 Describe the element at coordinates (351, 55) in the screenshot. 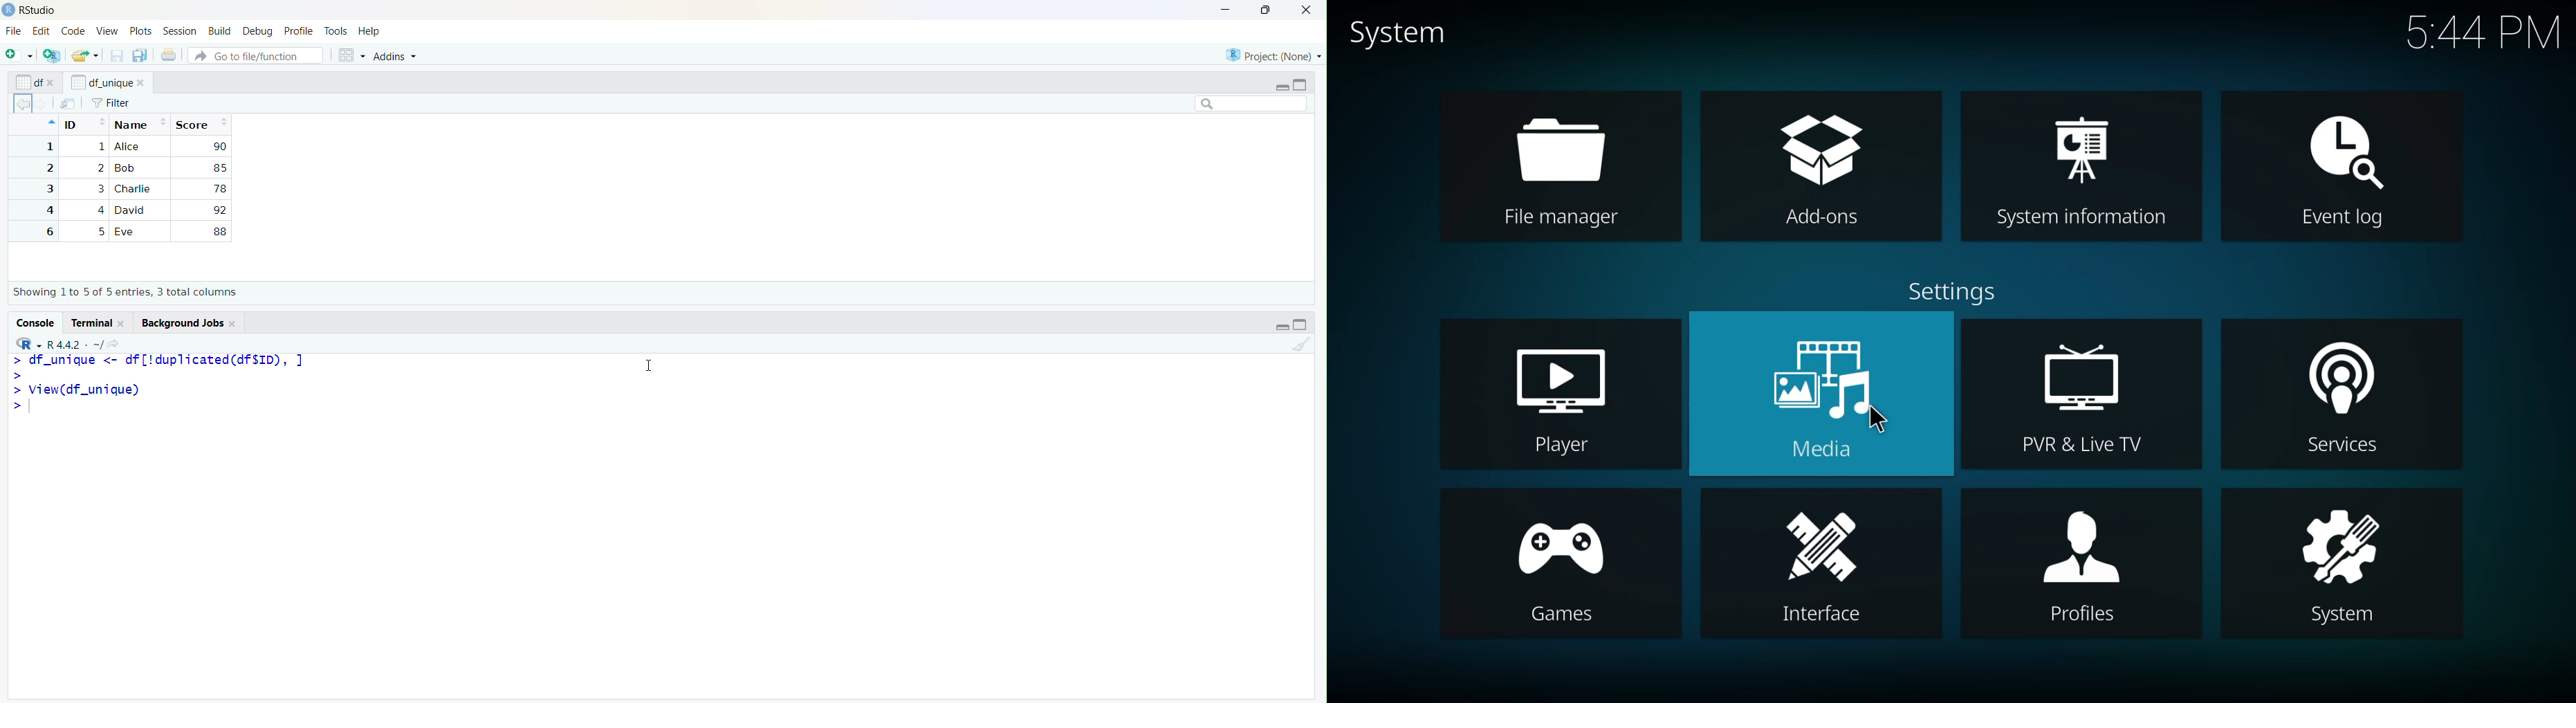

I see `view options` at that location.